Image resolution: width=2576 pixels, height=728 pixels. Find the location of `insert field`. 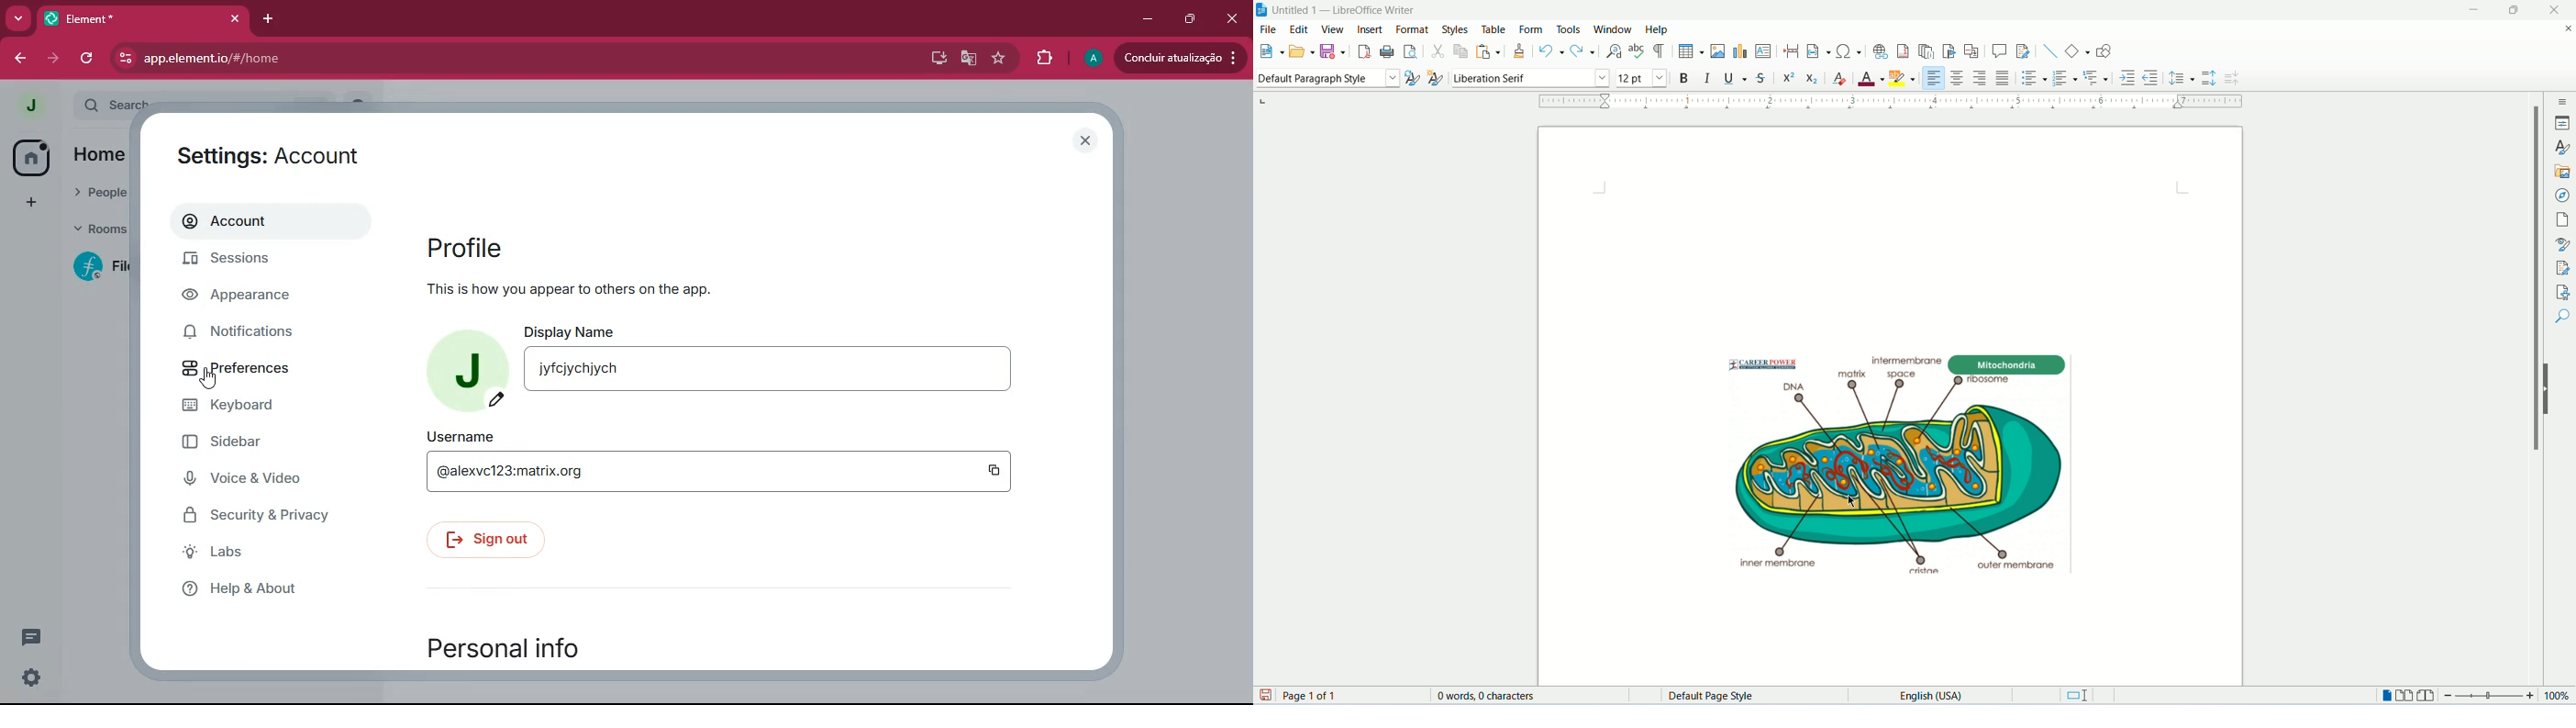

insert field is located at coordinates (1819, 51).